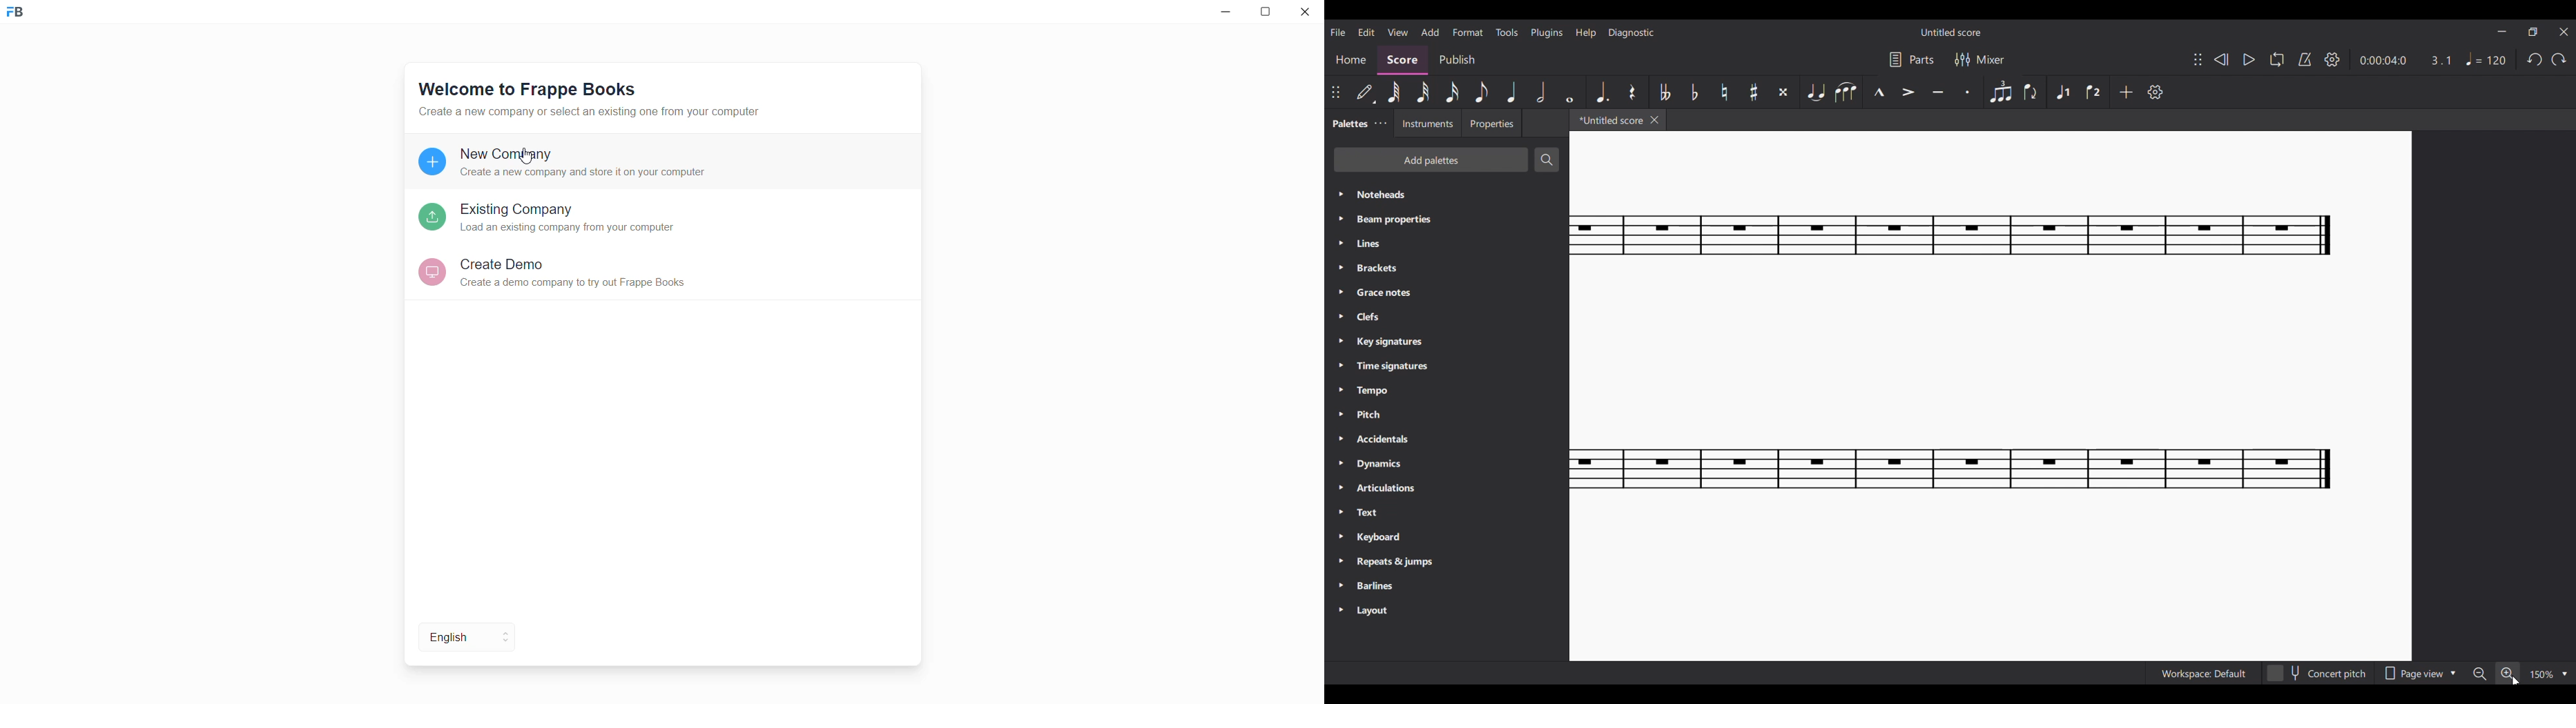 Image resolution: width=2576 pixels, height=728 pixels. What do you see at coordinates (1381, 123) in the screenshot?
I see `Palette settings` at bounding box center [1381, 123].